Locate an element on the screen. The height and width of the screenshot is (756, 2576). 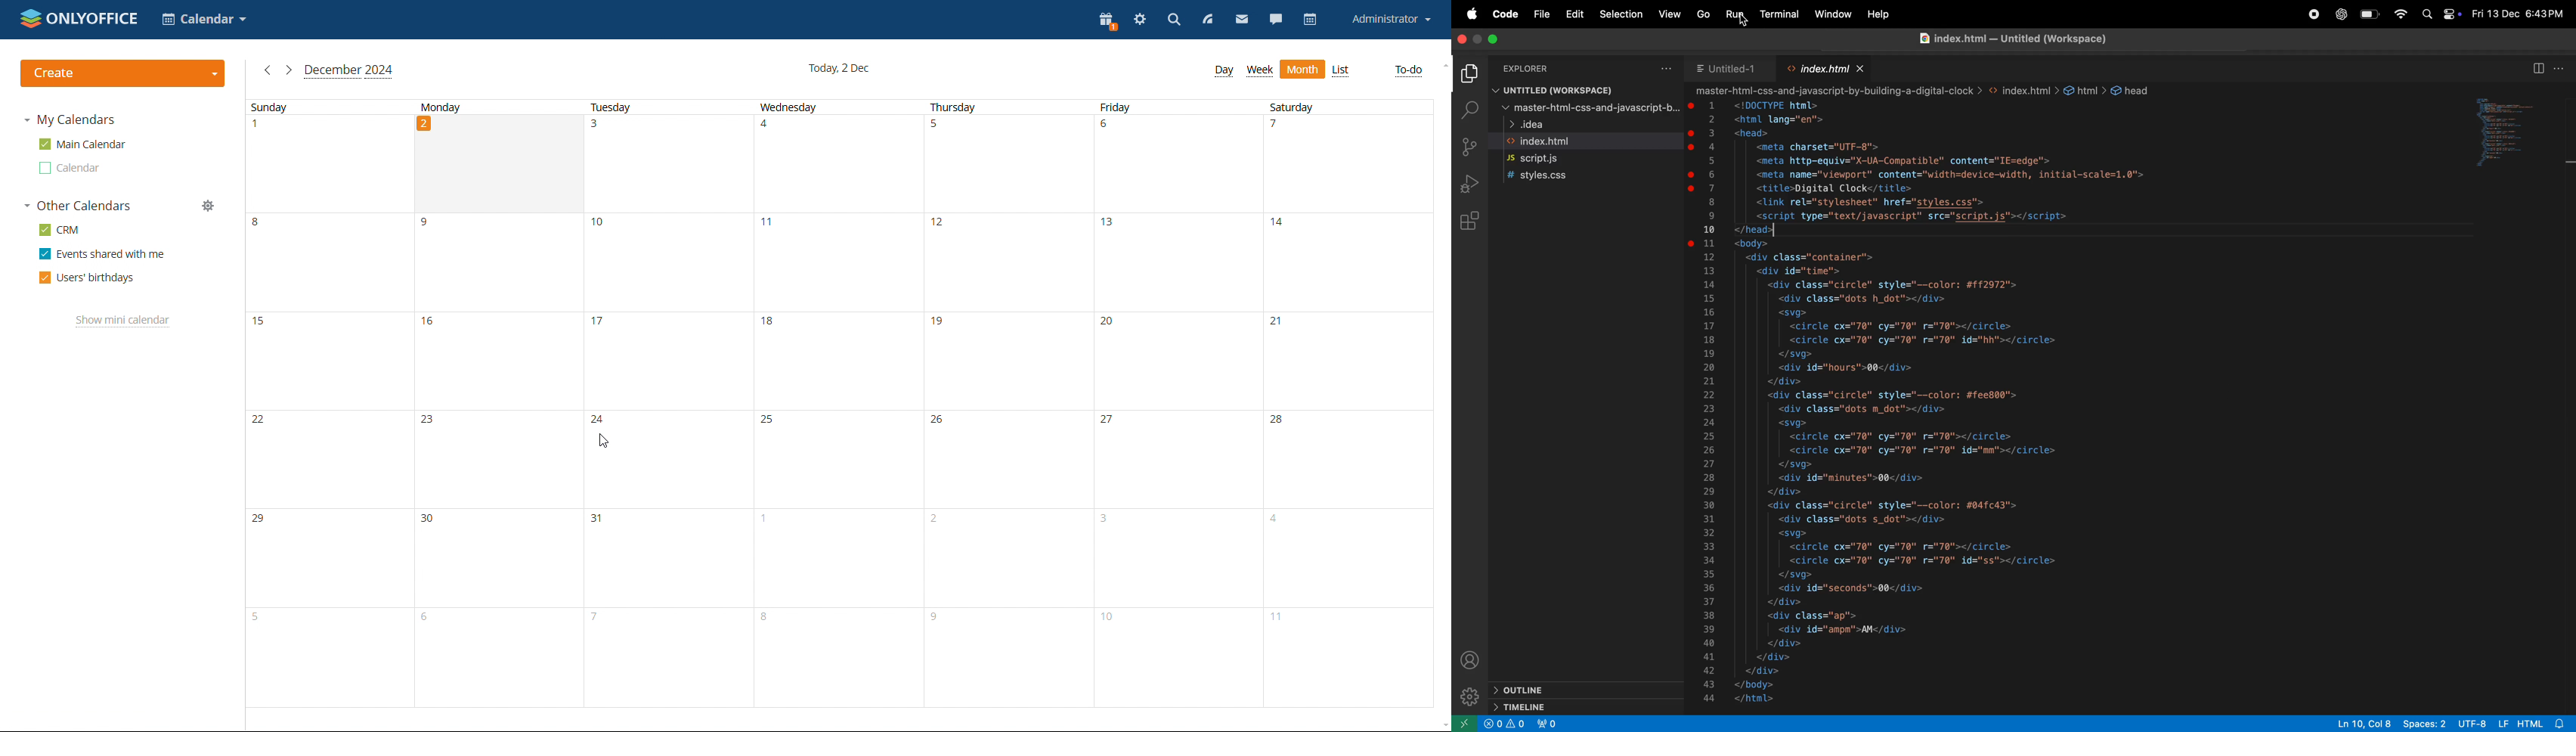
13 is located at coordinates (1110, 228).